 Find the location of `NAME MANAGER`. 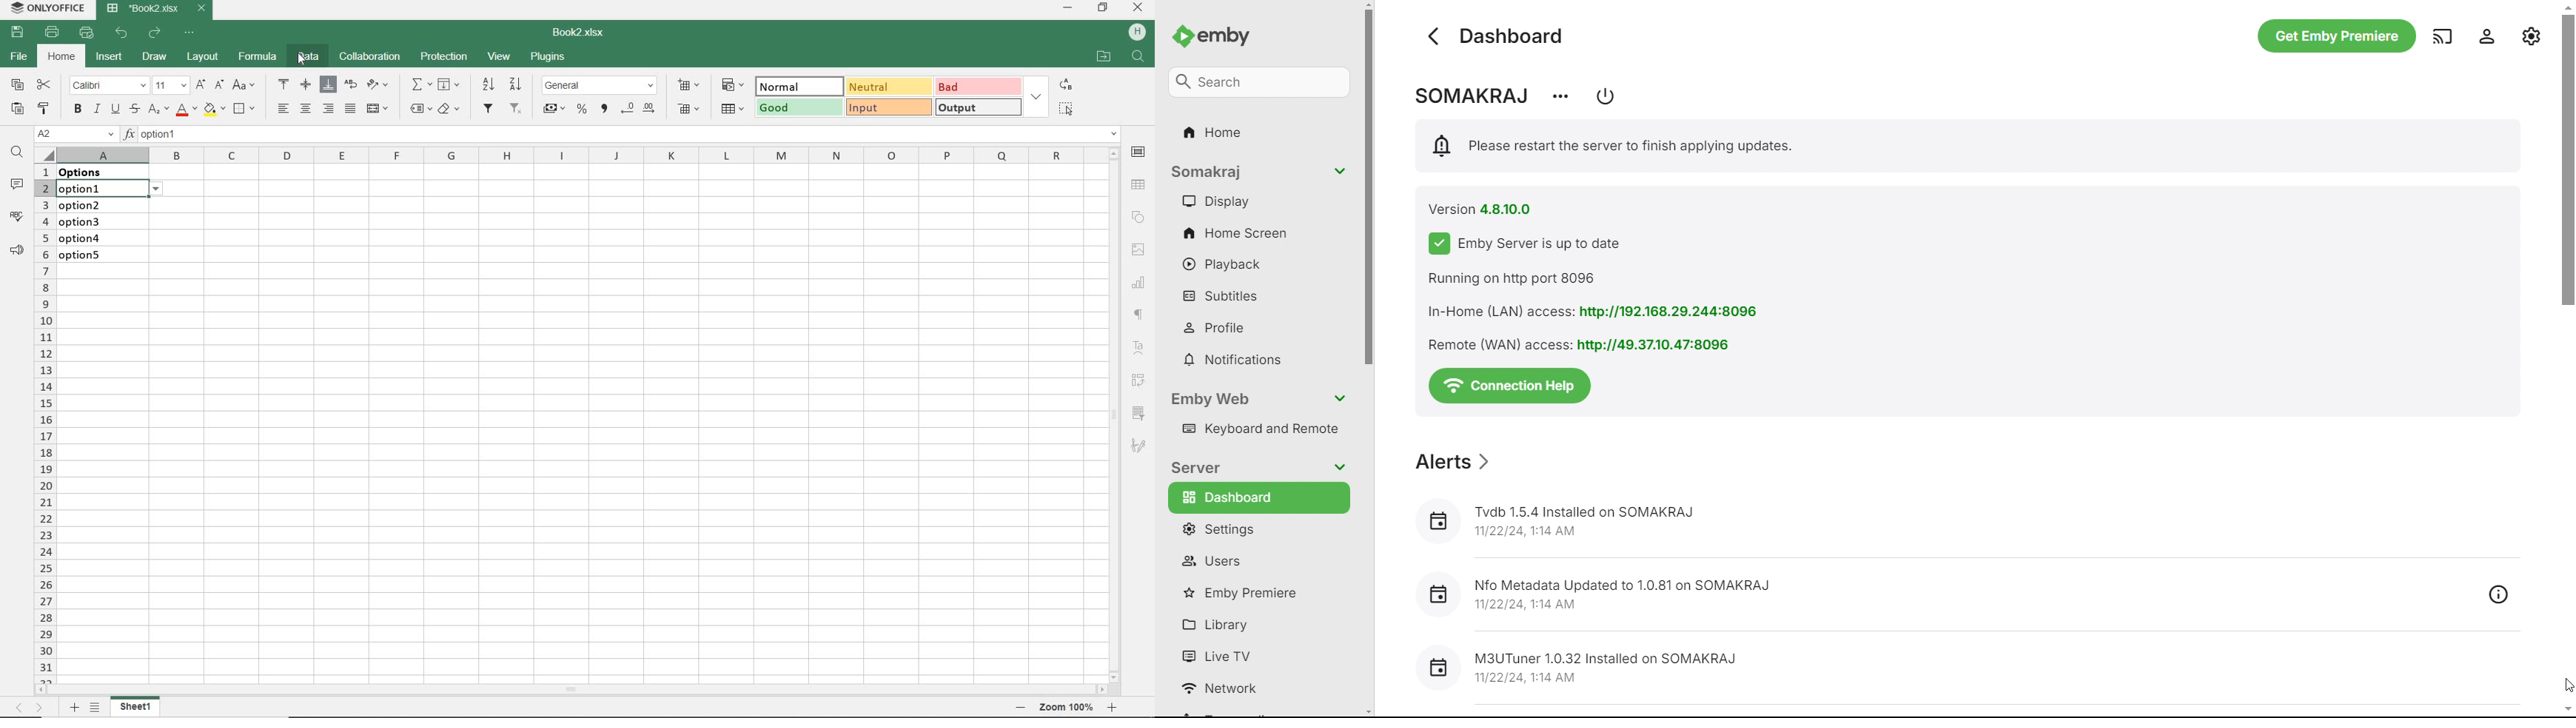

NAME MANAGER is located at coordinates (75, 134).